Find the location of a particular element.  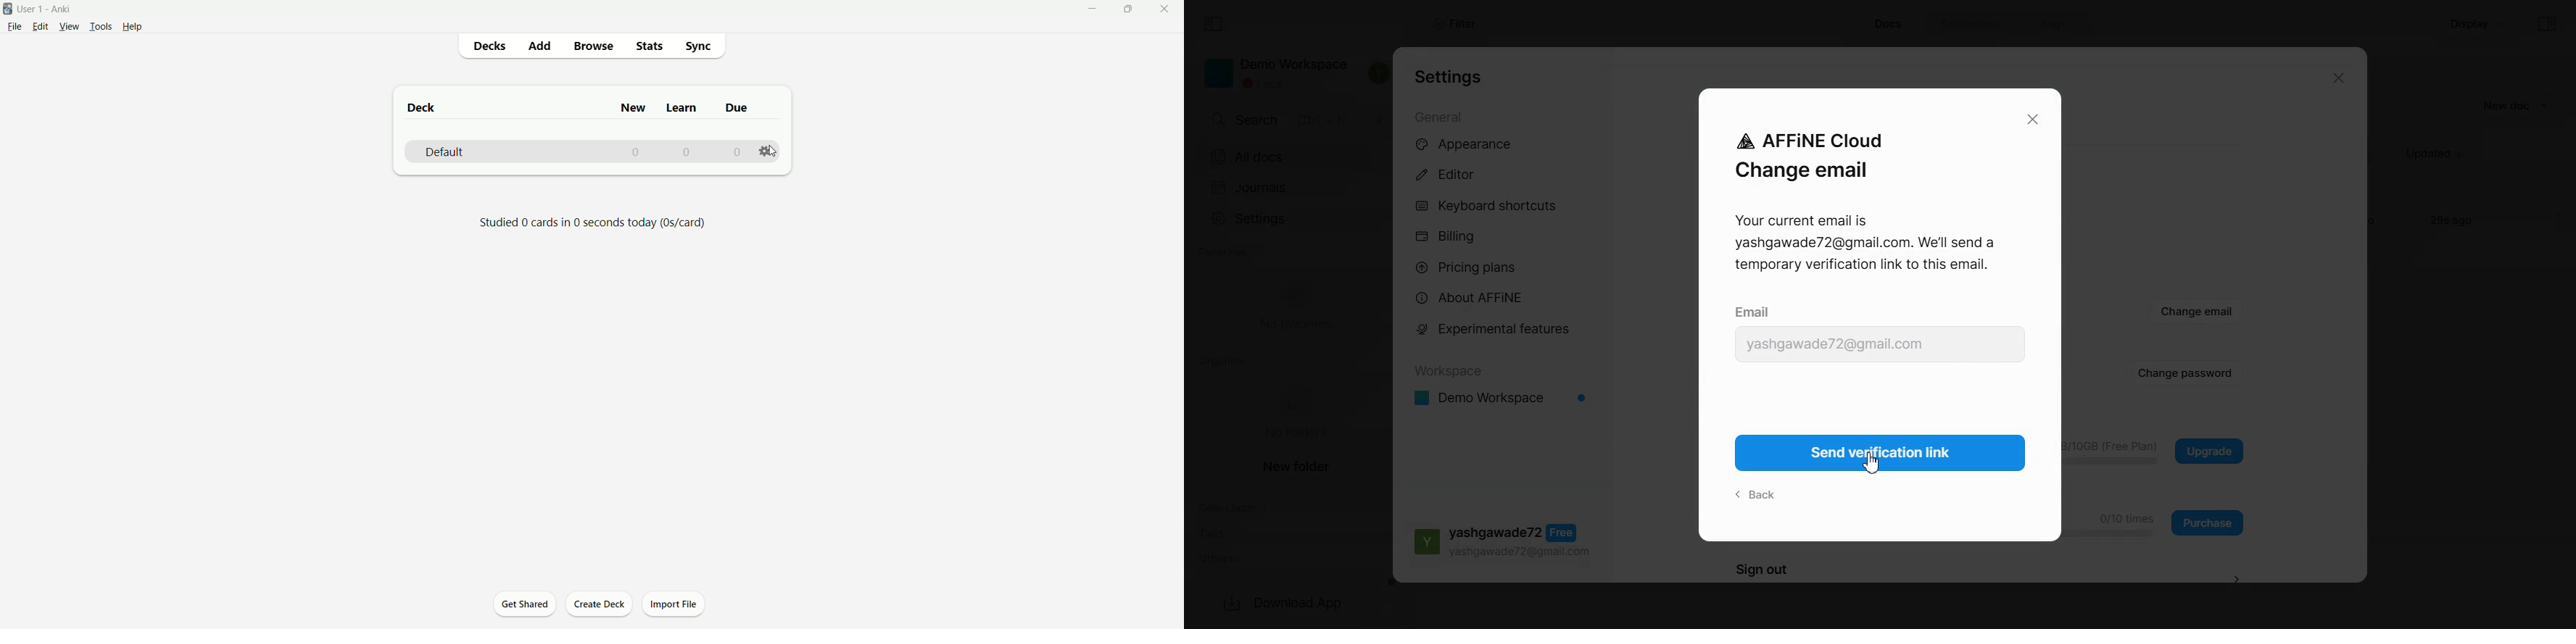

import file is located at coordinates (676, 604).